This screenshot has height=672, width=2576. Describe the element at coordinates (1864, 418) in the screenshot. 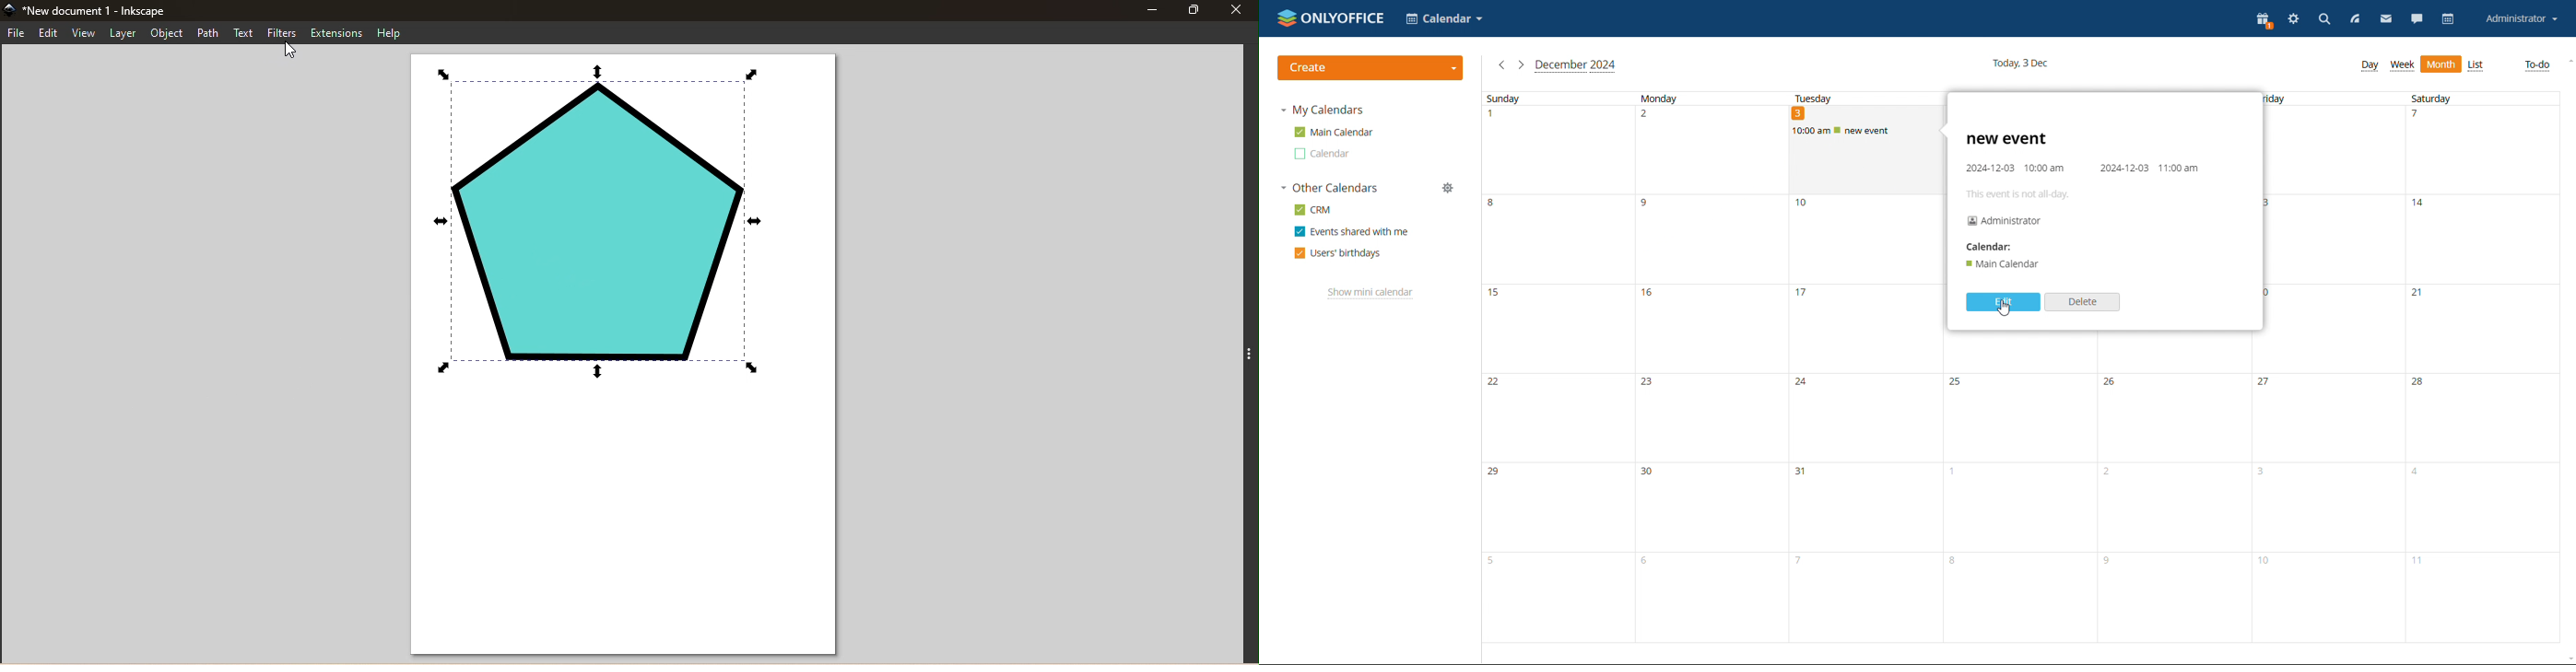

I see `24` at that location.